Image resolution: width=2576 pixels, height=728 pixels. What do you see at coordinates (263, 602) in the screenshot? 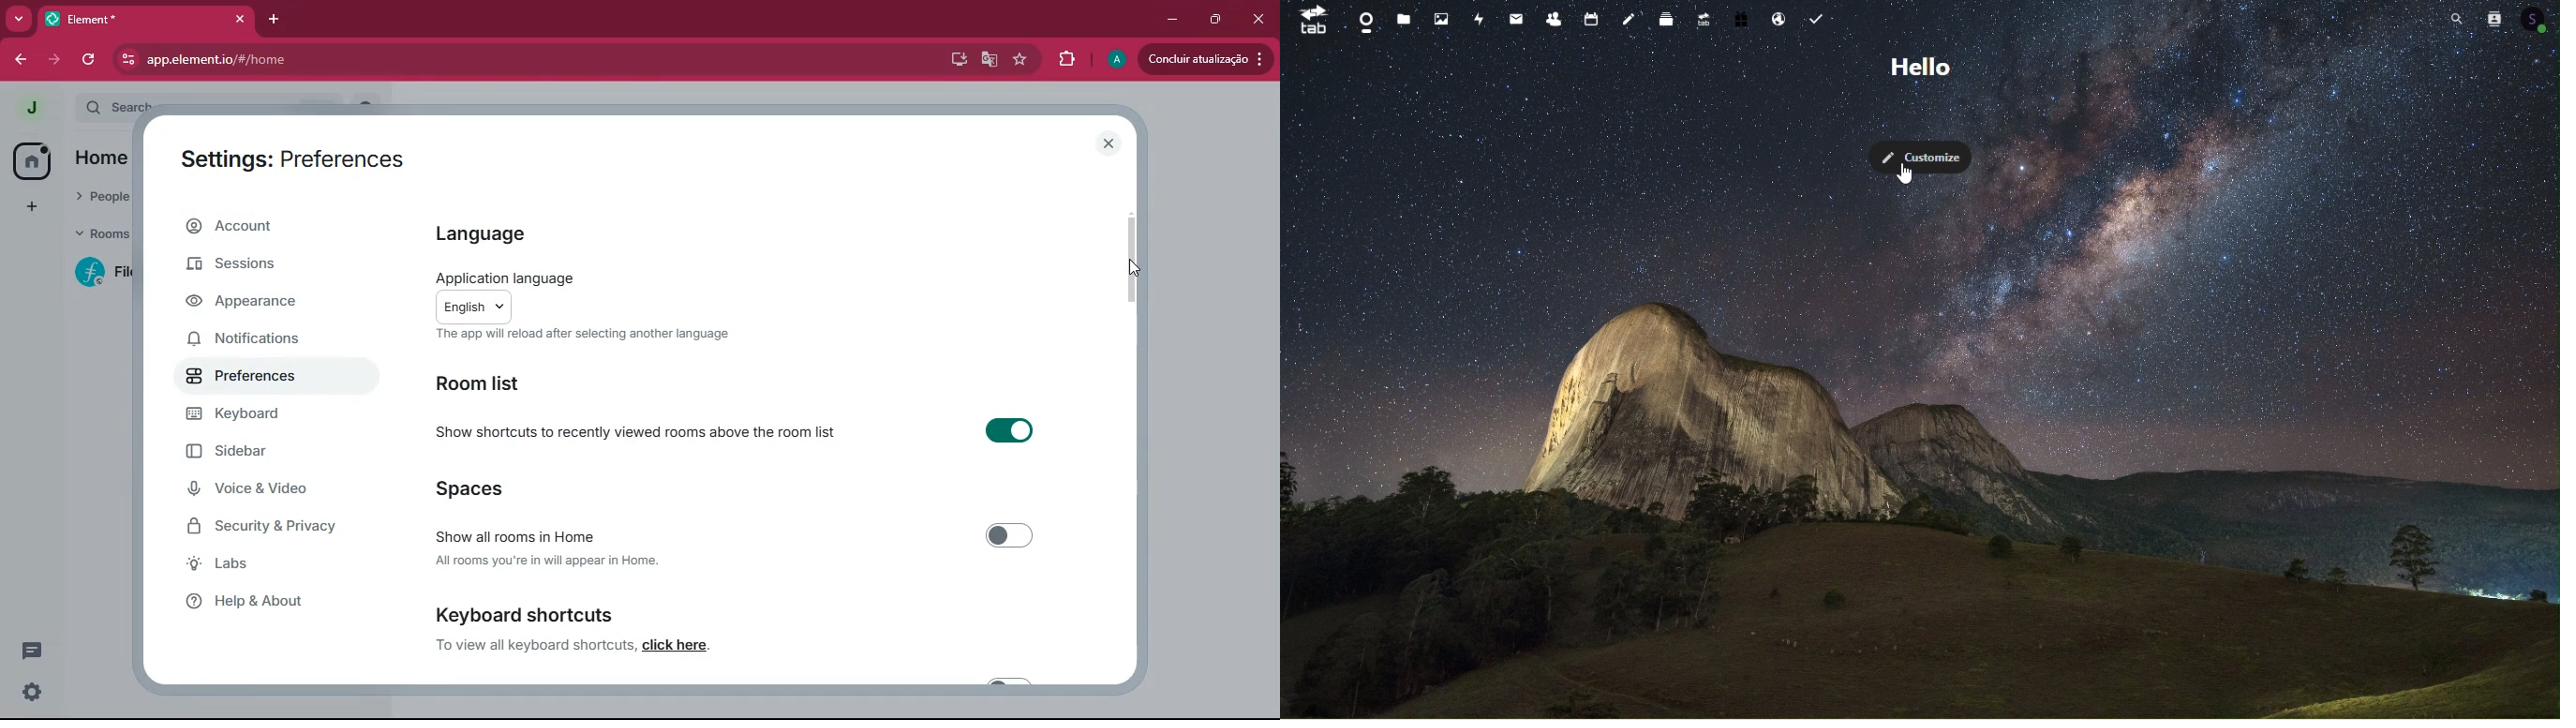
I see `help` at bounding box center [263, 602].